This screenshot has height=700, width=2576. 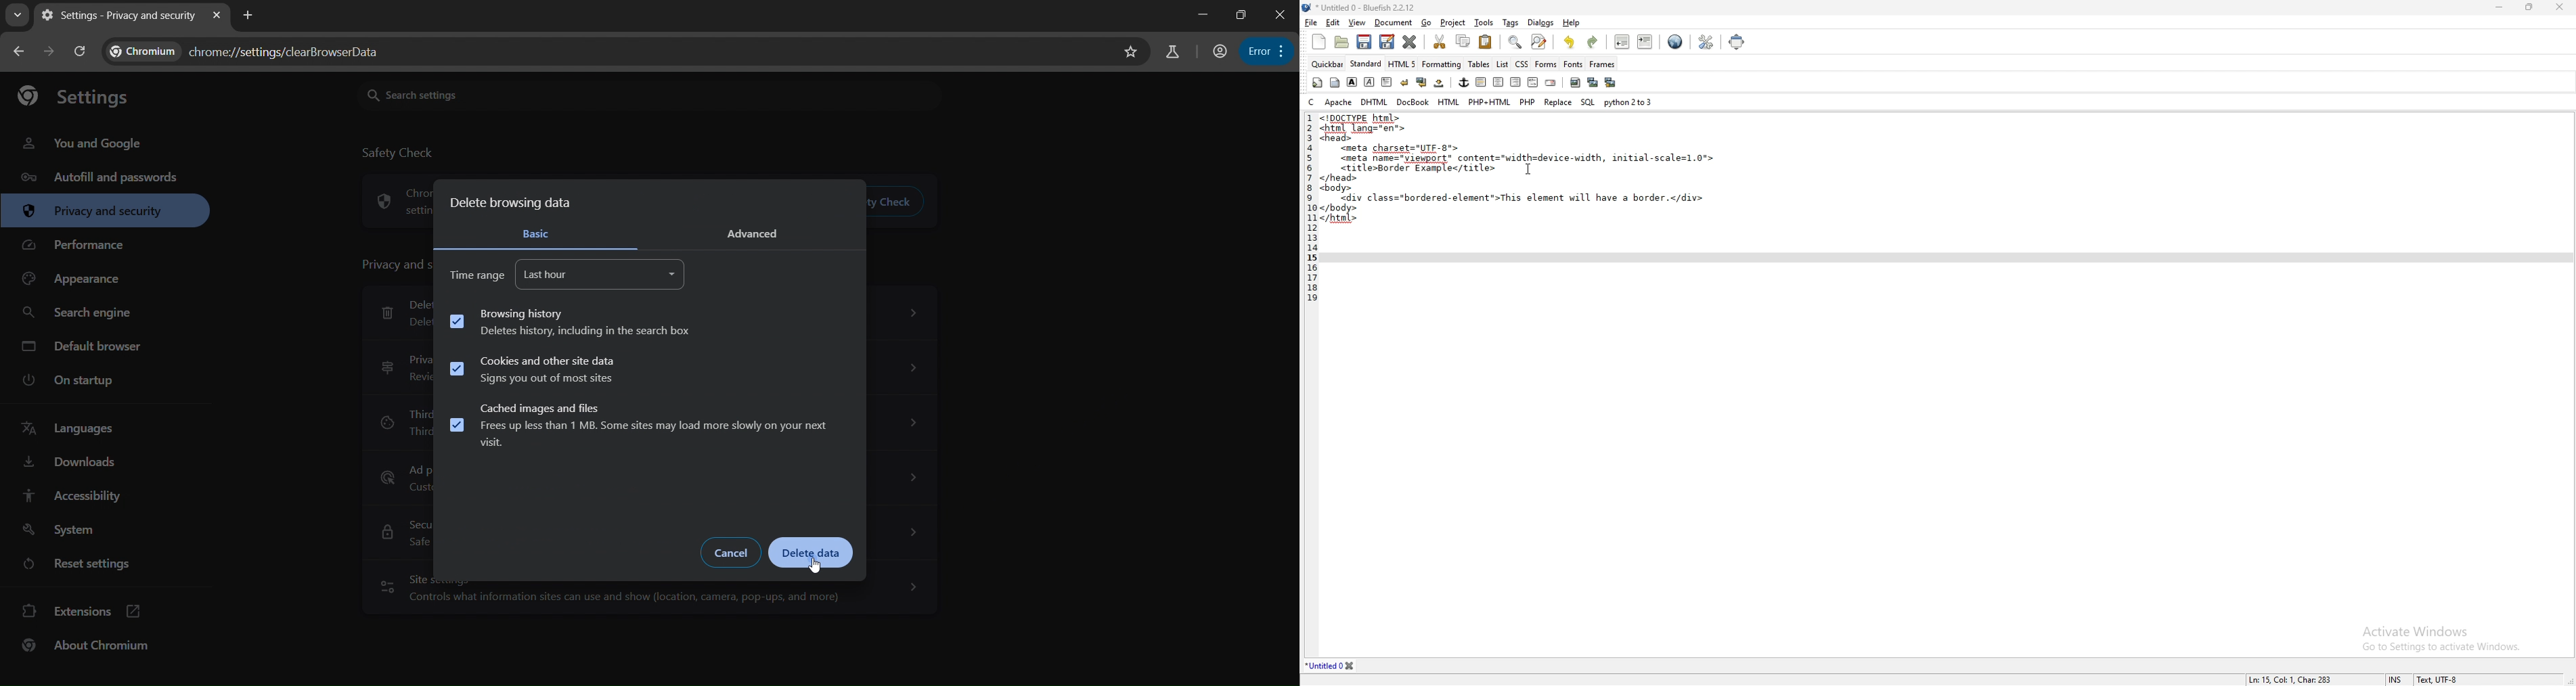 What do you see at coordinates (1317, 82) in the screenshot?
I see `quickstart` at bounding box center [1317, 82].